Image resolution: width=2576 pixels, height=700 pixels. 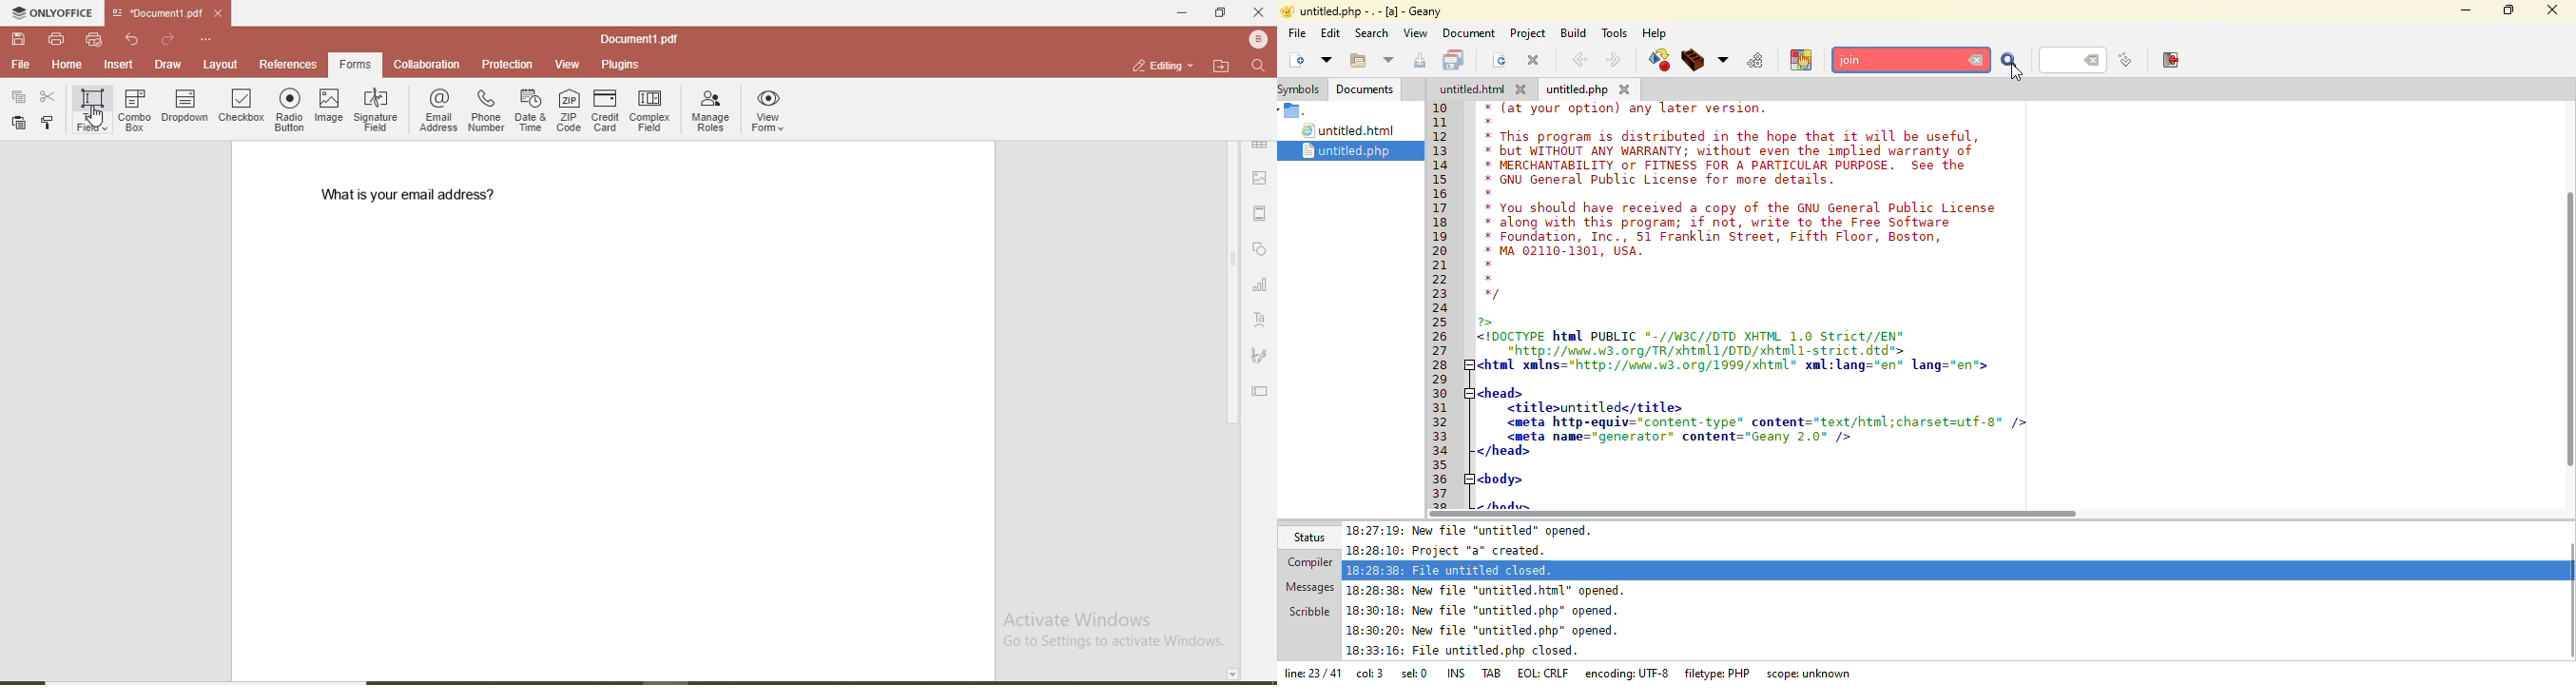 I want to click on filetype: php, so click(x=1718, y=673).